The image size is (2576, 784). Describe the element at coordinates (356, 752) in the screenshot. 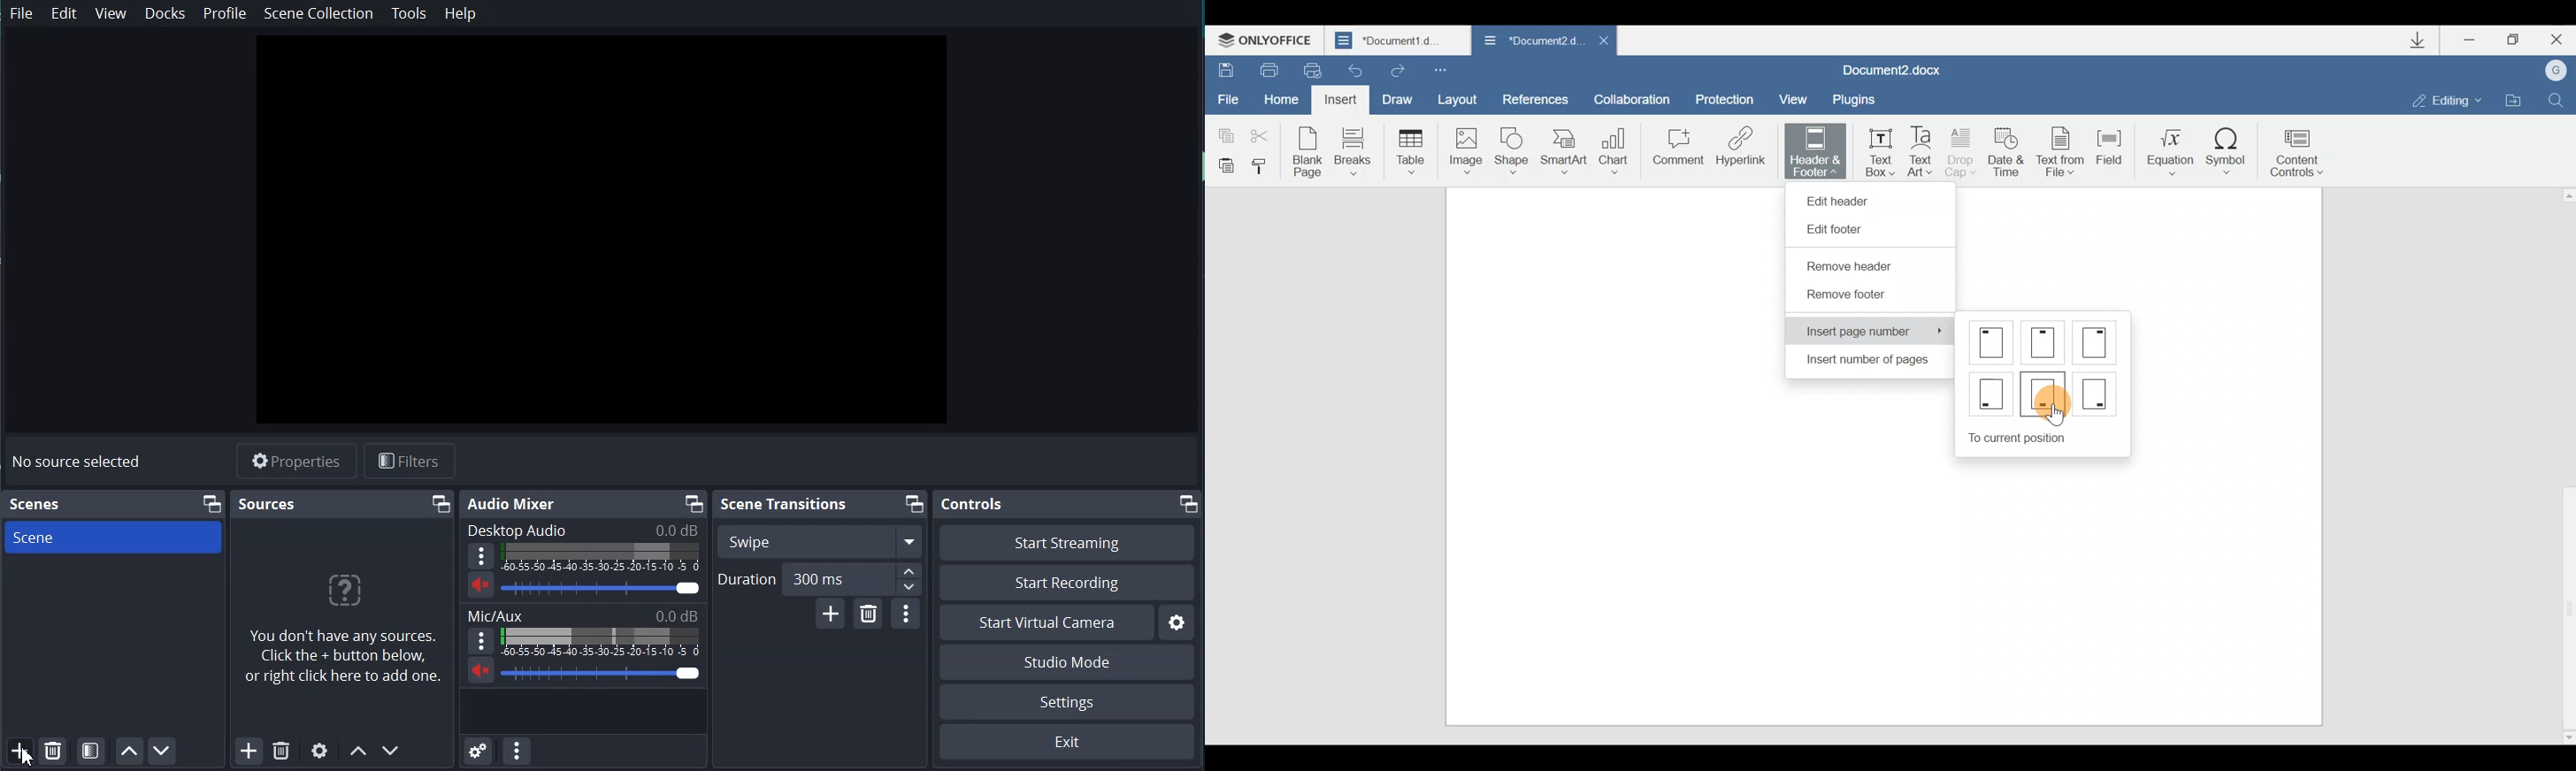

I see `Move scene Up` at that location.